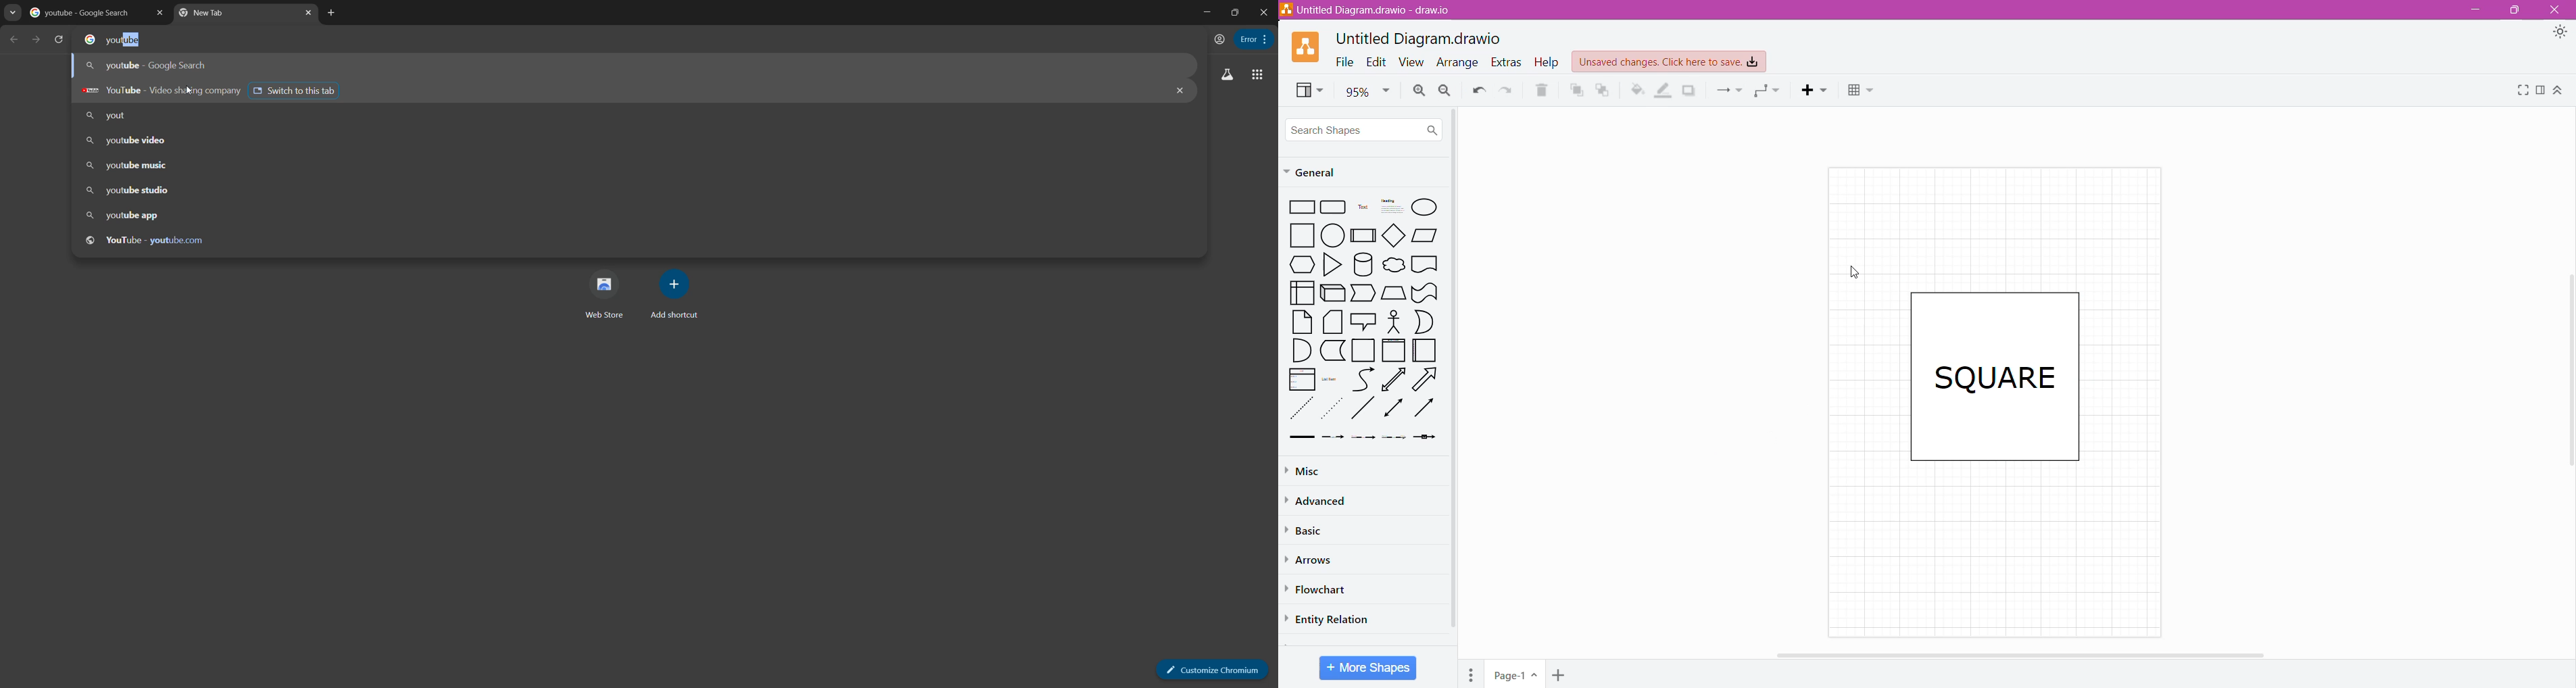 The image size is (2576, 700). I want to click on Manual Input, so click(1394, 292).